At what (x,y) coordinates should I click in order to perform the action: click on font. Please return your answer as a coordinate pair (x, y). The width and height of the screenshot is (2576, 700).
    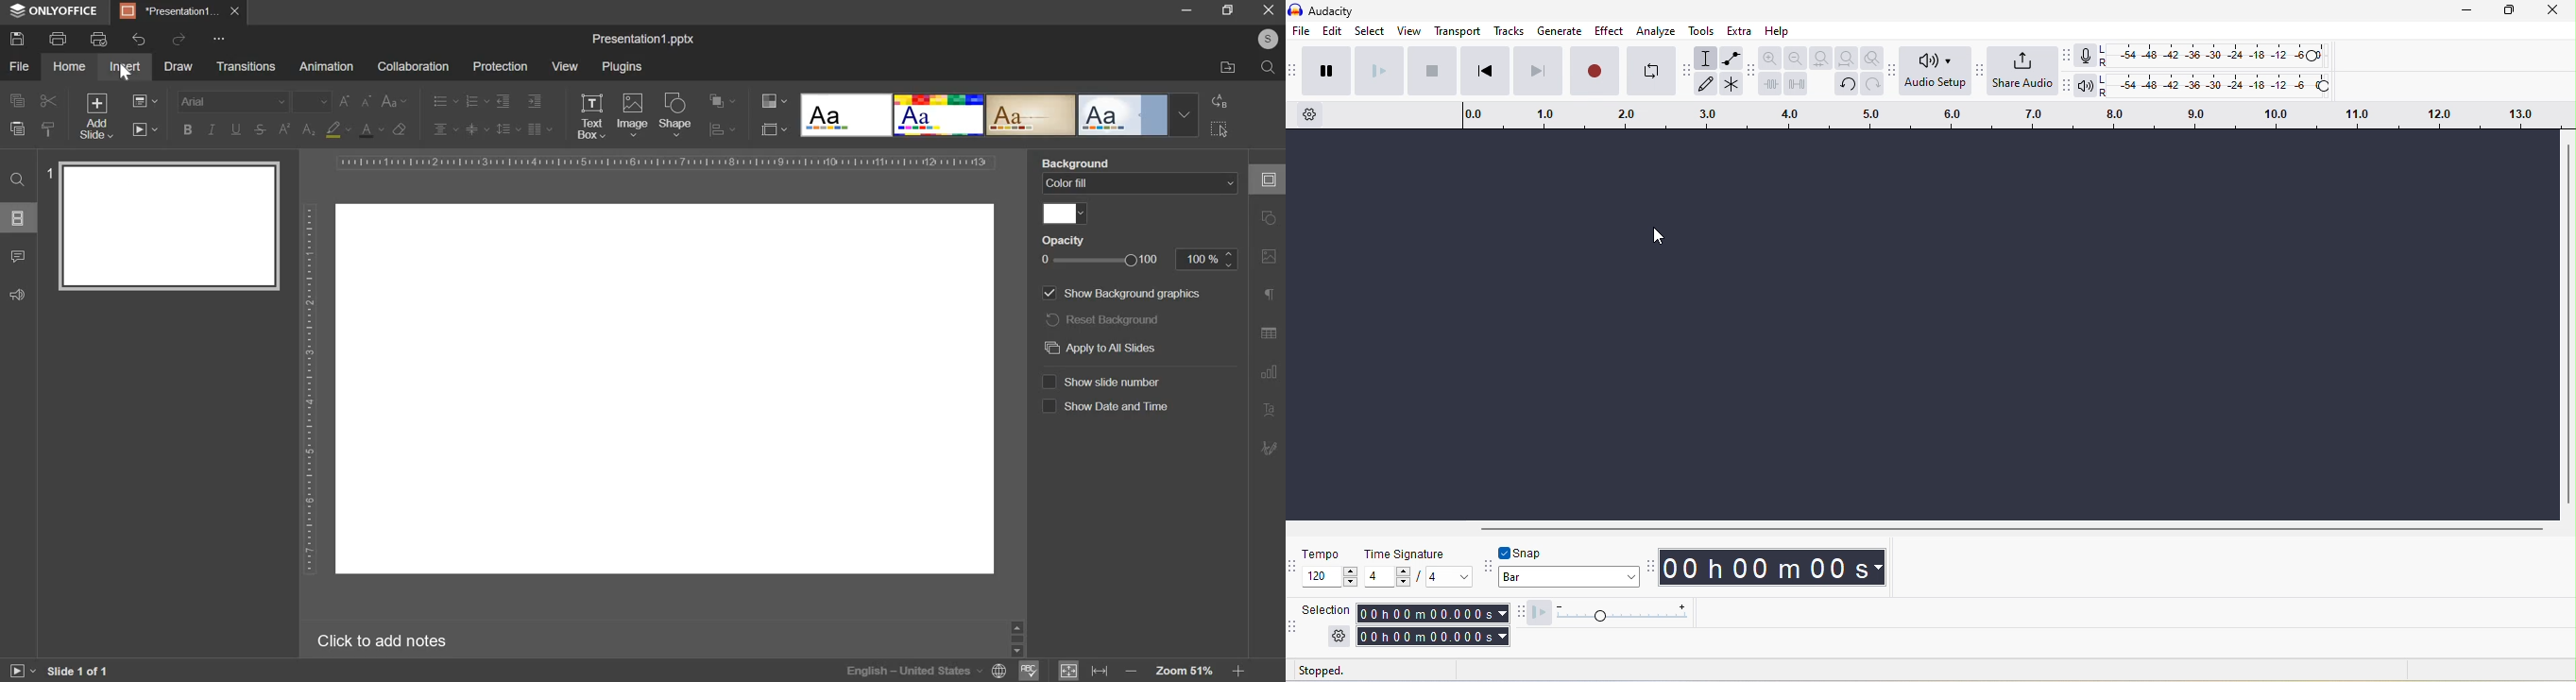
    Looking at the image, I should click on (233, 102).